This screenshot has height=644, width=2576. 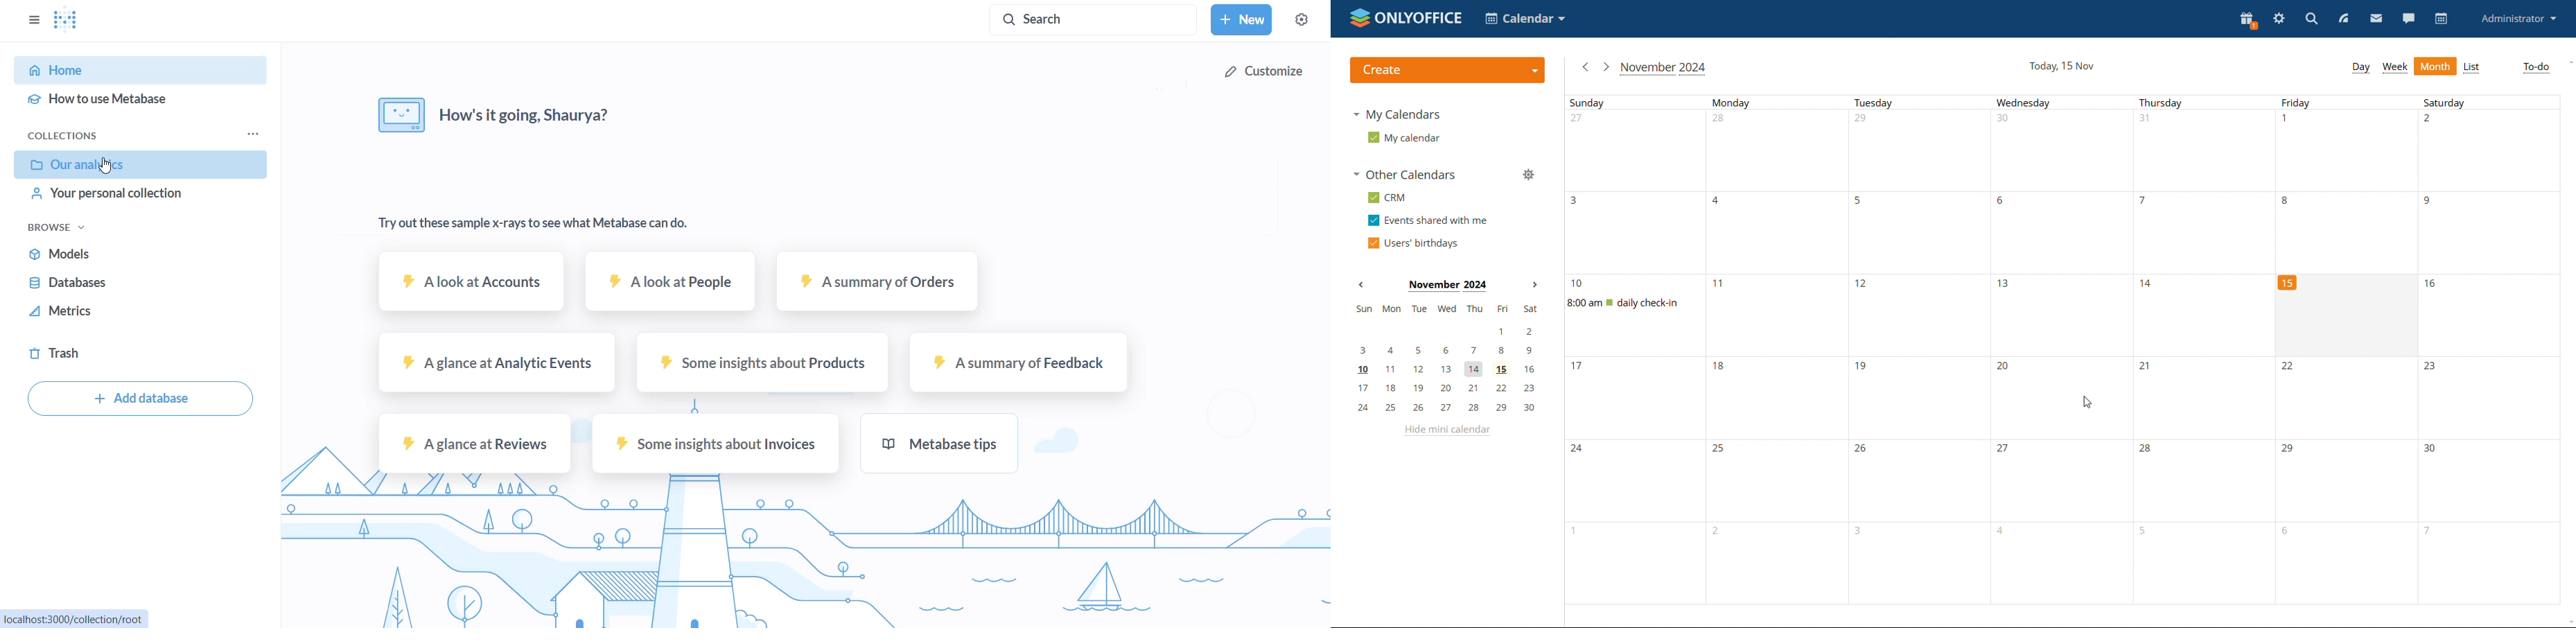 What do you see at coordinates (2143, 202) in the screenshot?
I see `Number` at bounding box center [2143, 202].